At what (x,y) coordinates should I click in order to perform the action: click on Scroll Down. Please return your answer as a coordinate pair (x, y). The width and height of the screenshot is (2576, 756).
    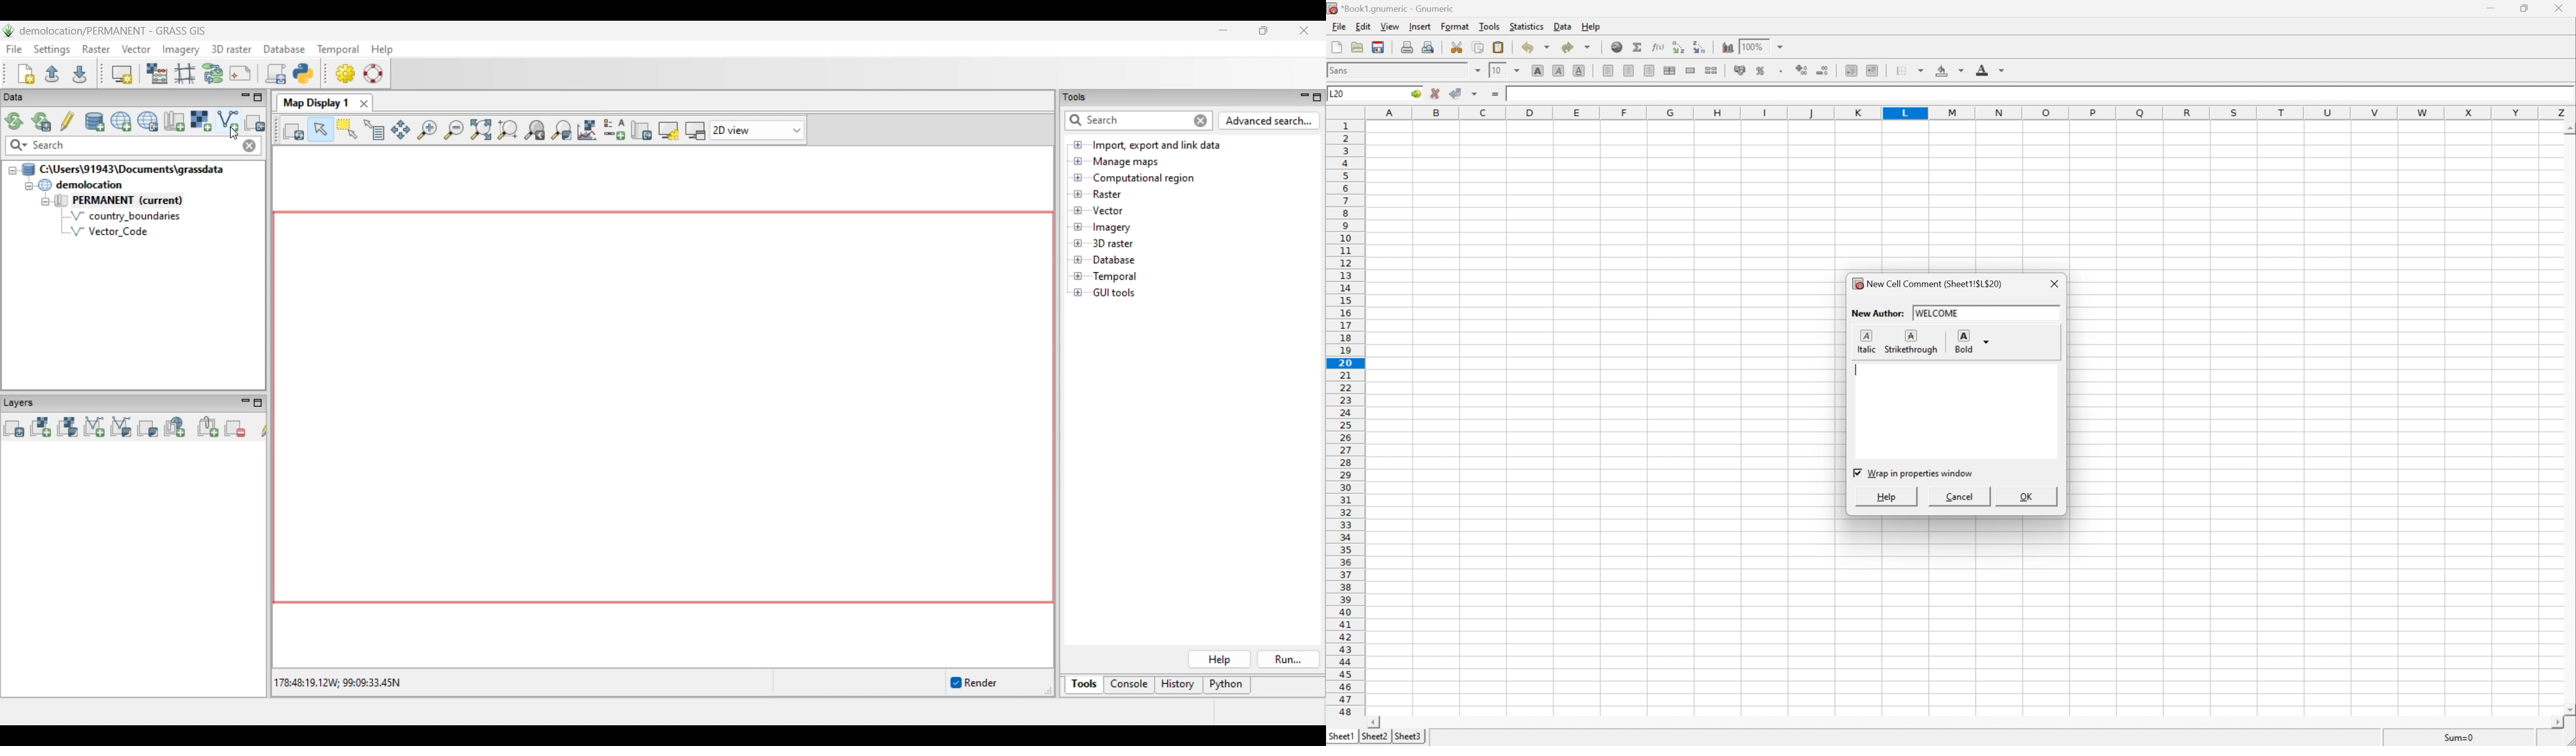
    Looking at the image, I should click on (2568, 707).